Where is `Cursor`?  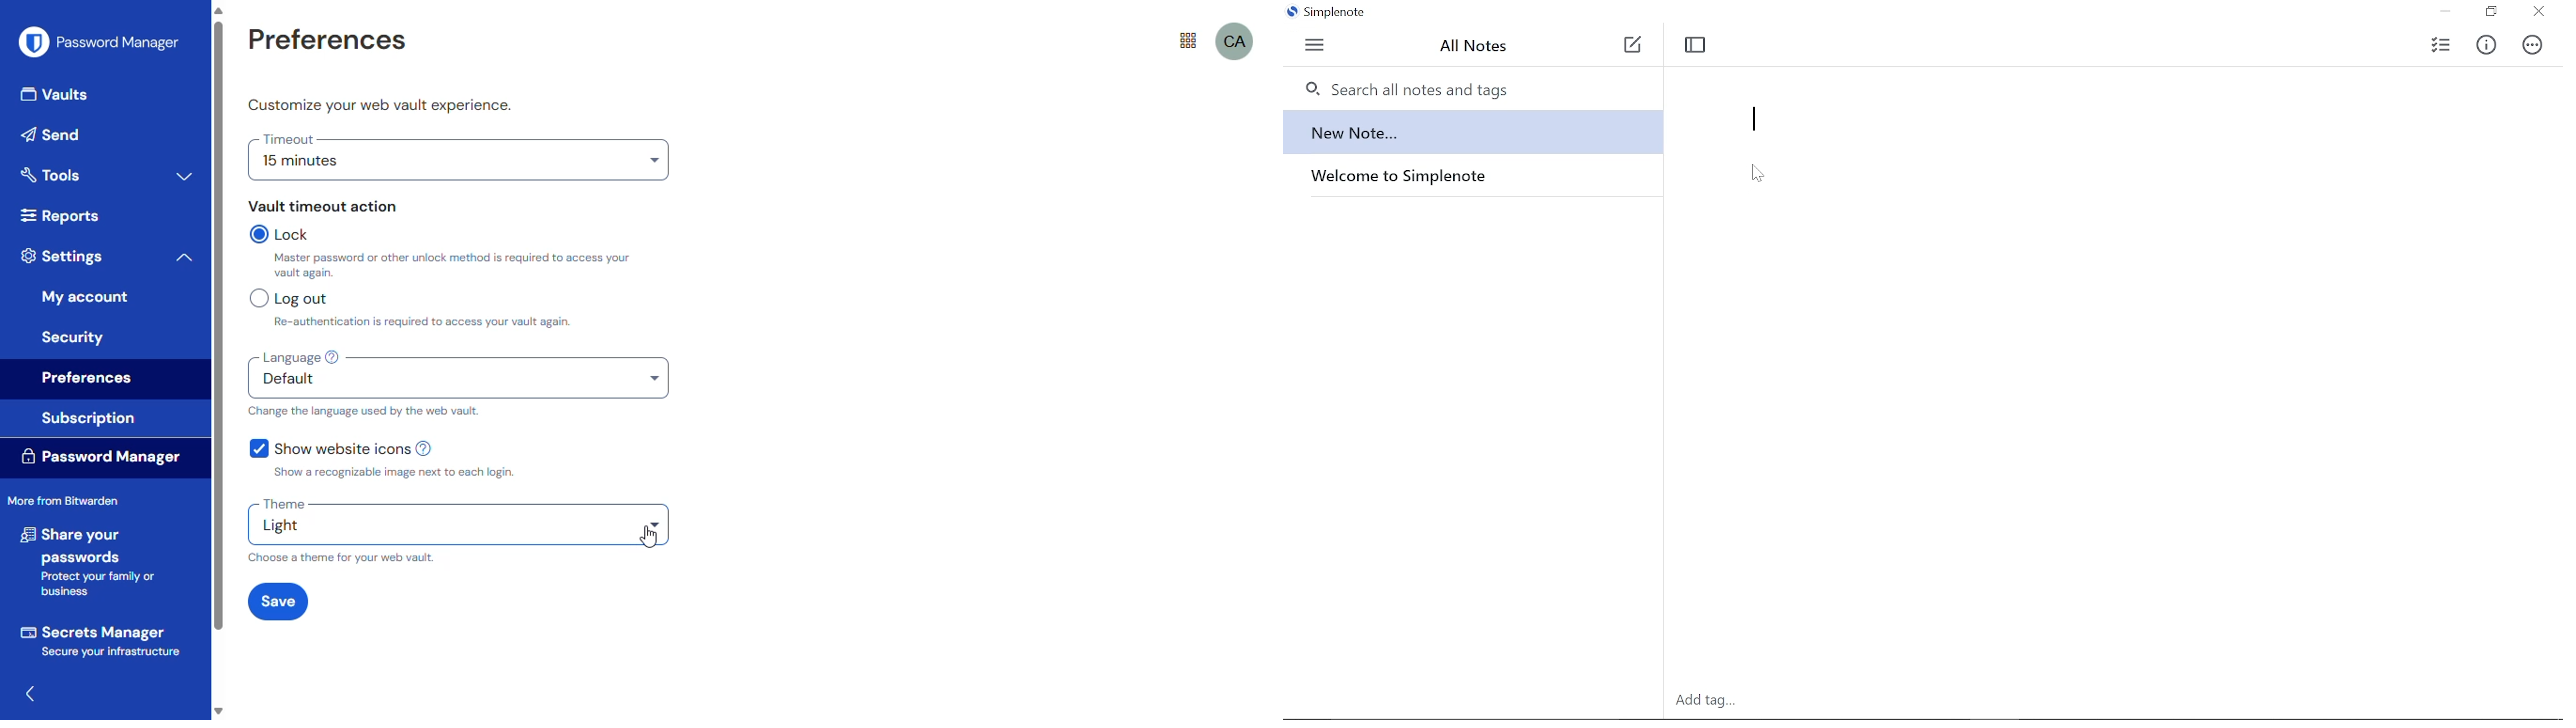
Cursor is located at coordinates (1757, 179).